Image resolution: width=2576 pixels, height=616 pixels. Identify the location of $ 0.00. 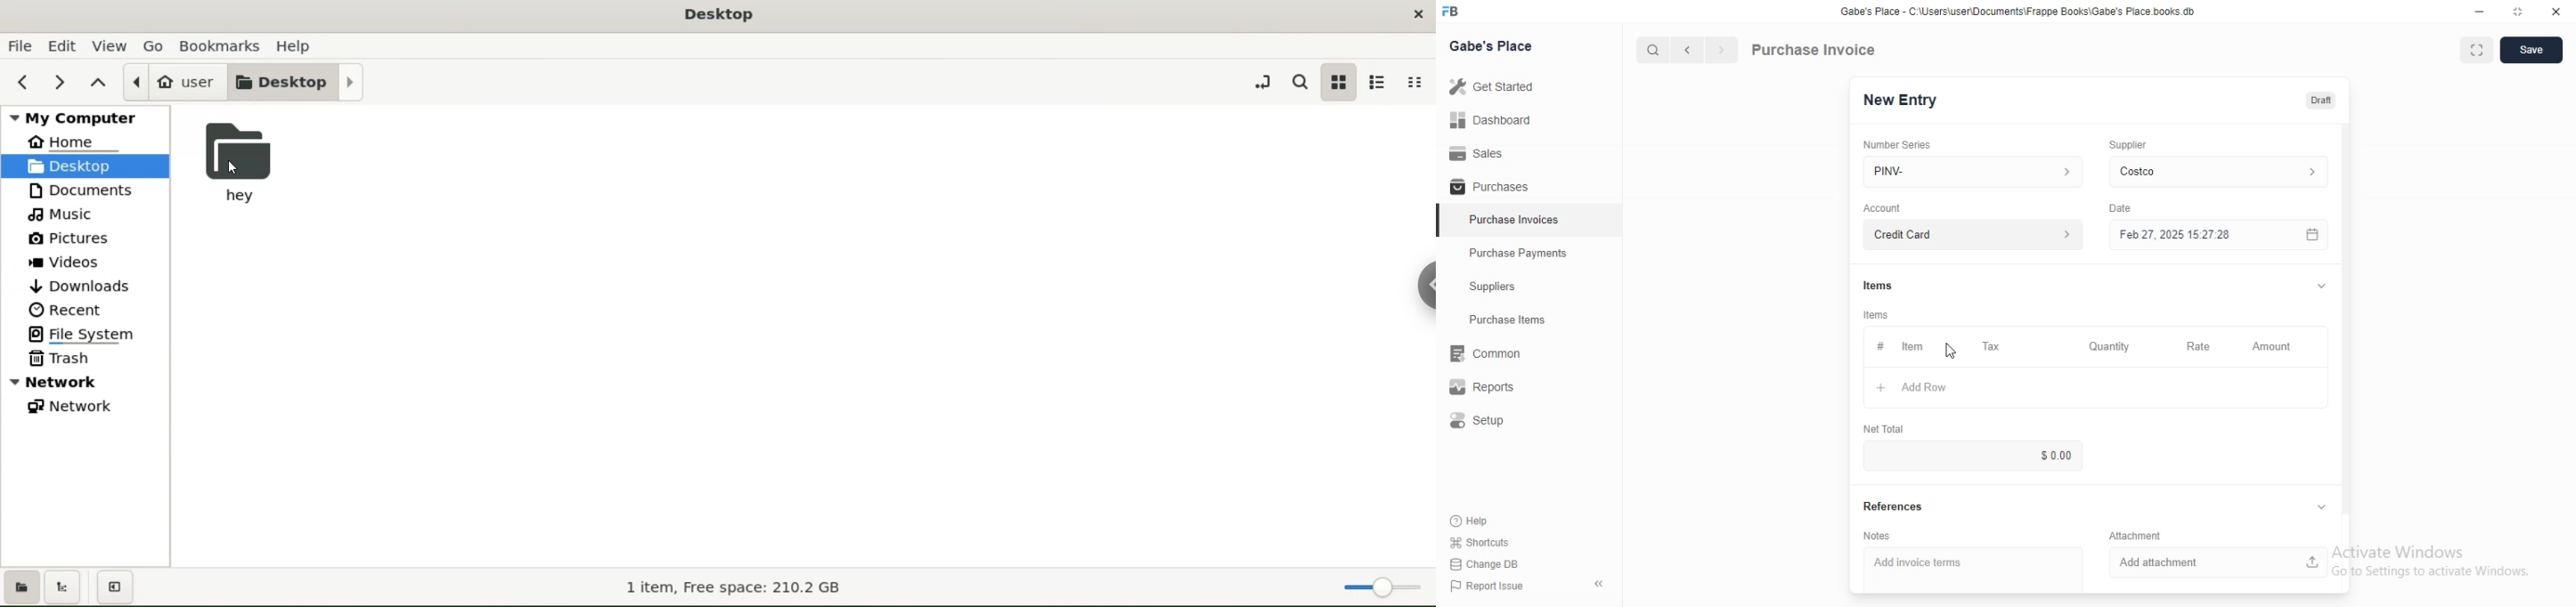
(1972, 456).